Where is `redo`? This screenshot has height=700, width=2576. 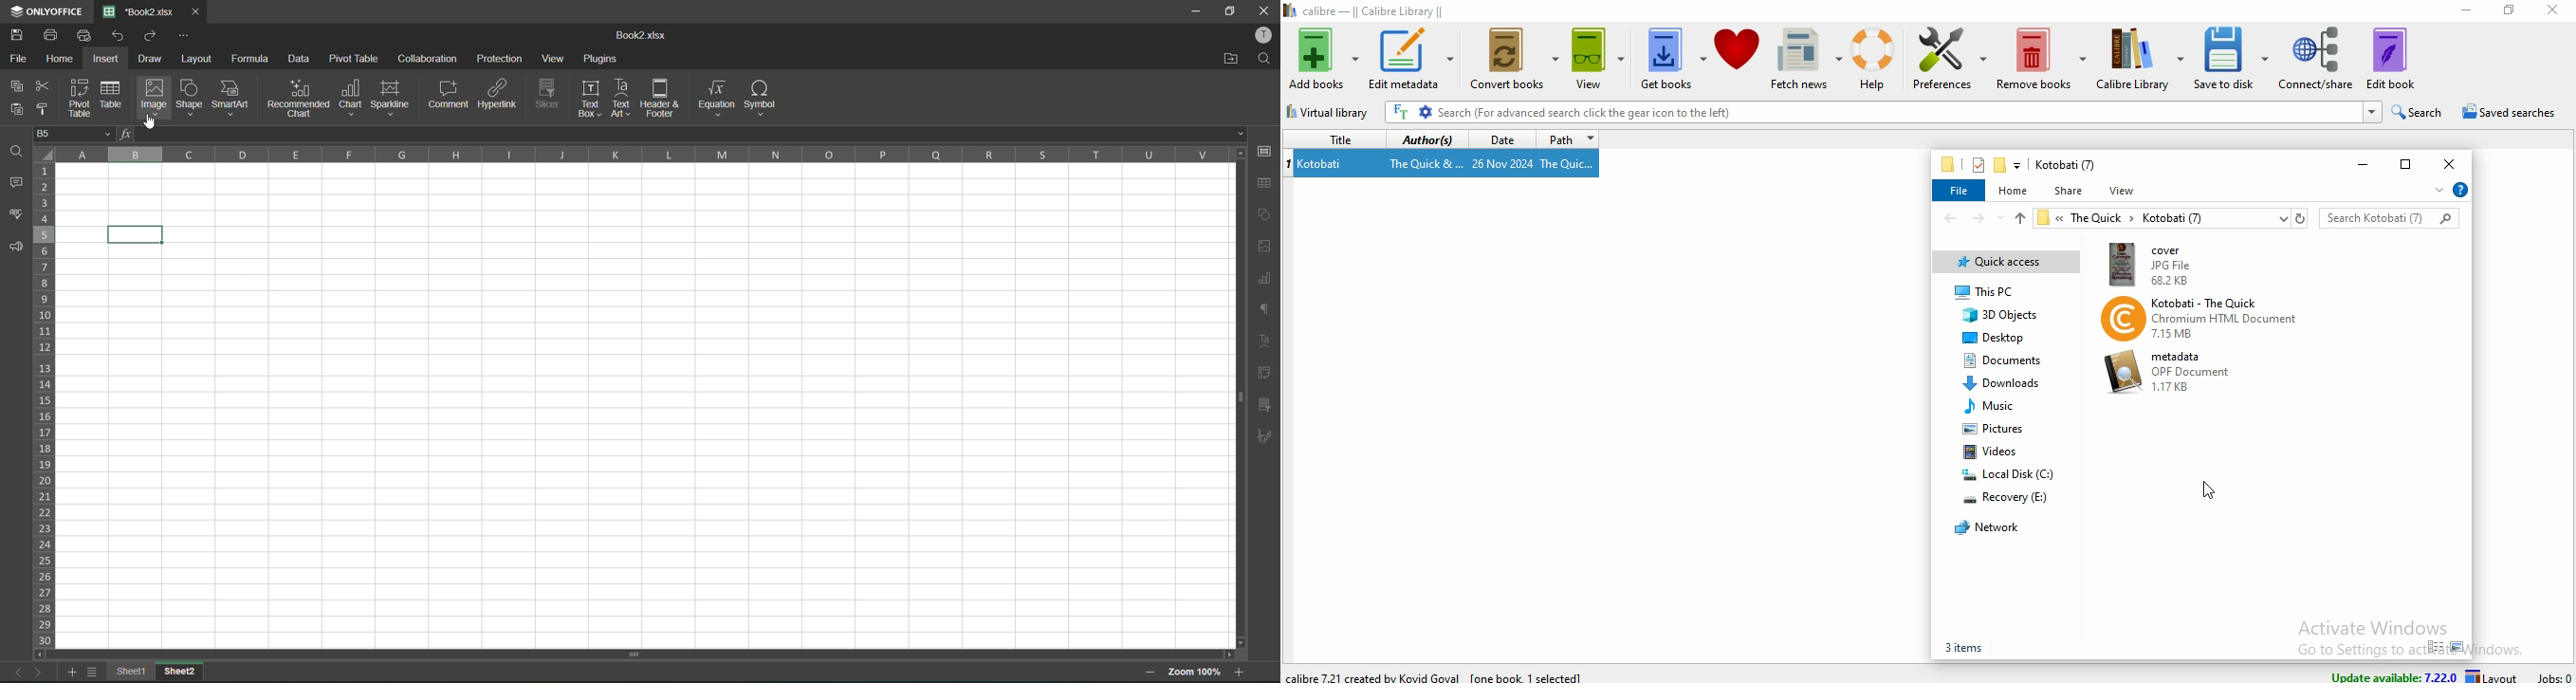 redo is located at coordinates (155, 37).